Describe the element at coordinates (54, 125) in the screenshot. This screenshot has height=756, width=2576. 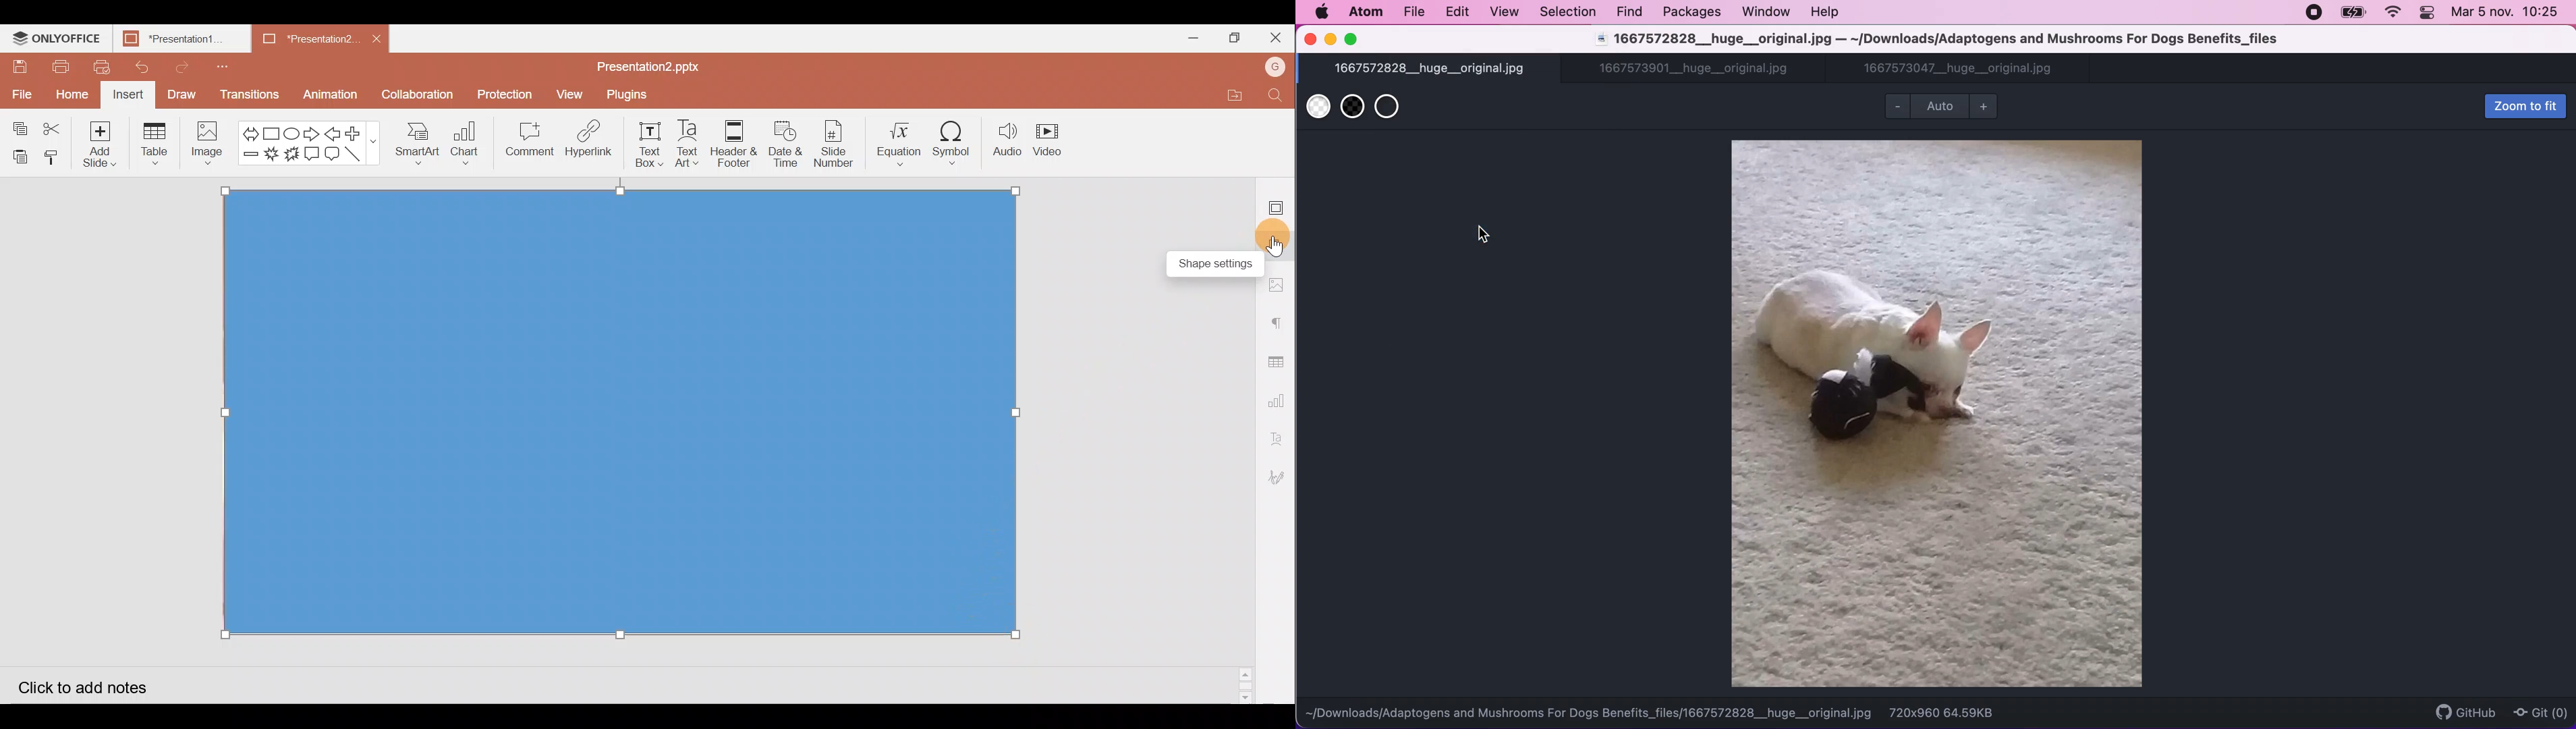
I see `Cut` at that location.